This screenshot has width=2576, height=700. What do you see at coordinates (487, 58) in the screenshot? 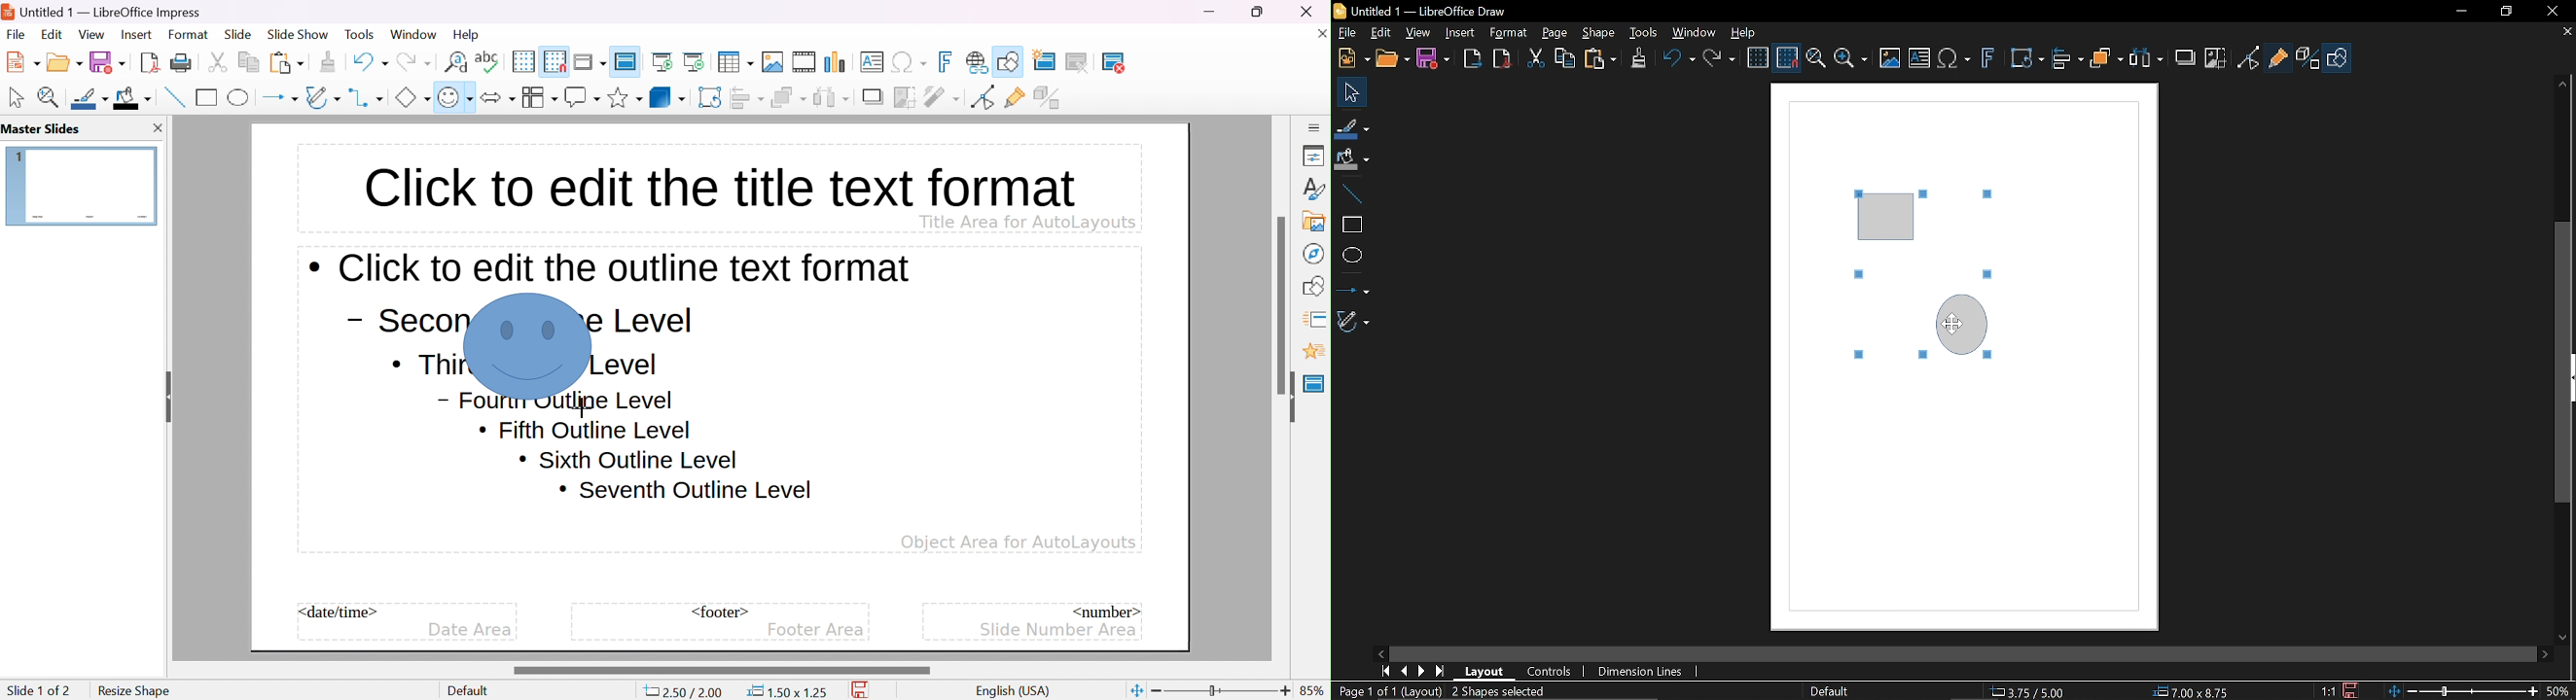
I see `spelling` at bounding box center [487, 58].